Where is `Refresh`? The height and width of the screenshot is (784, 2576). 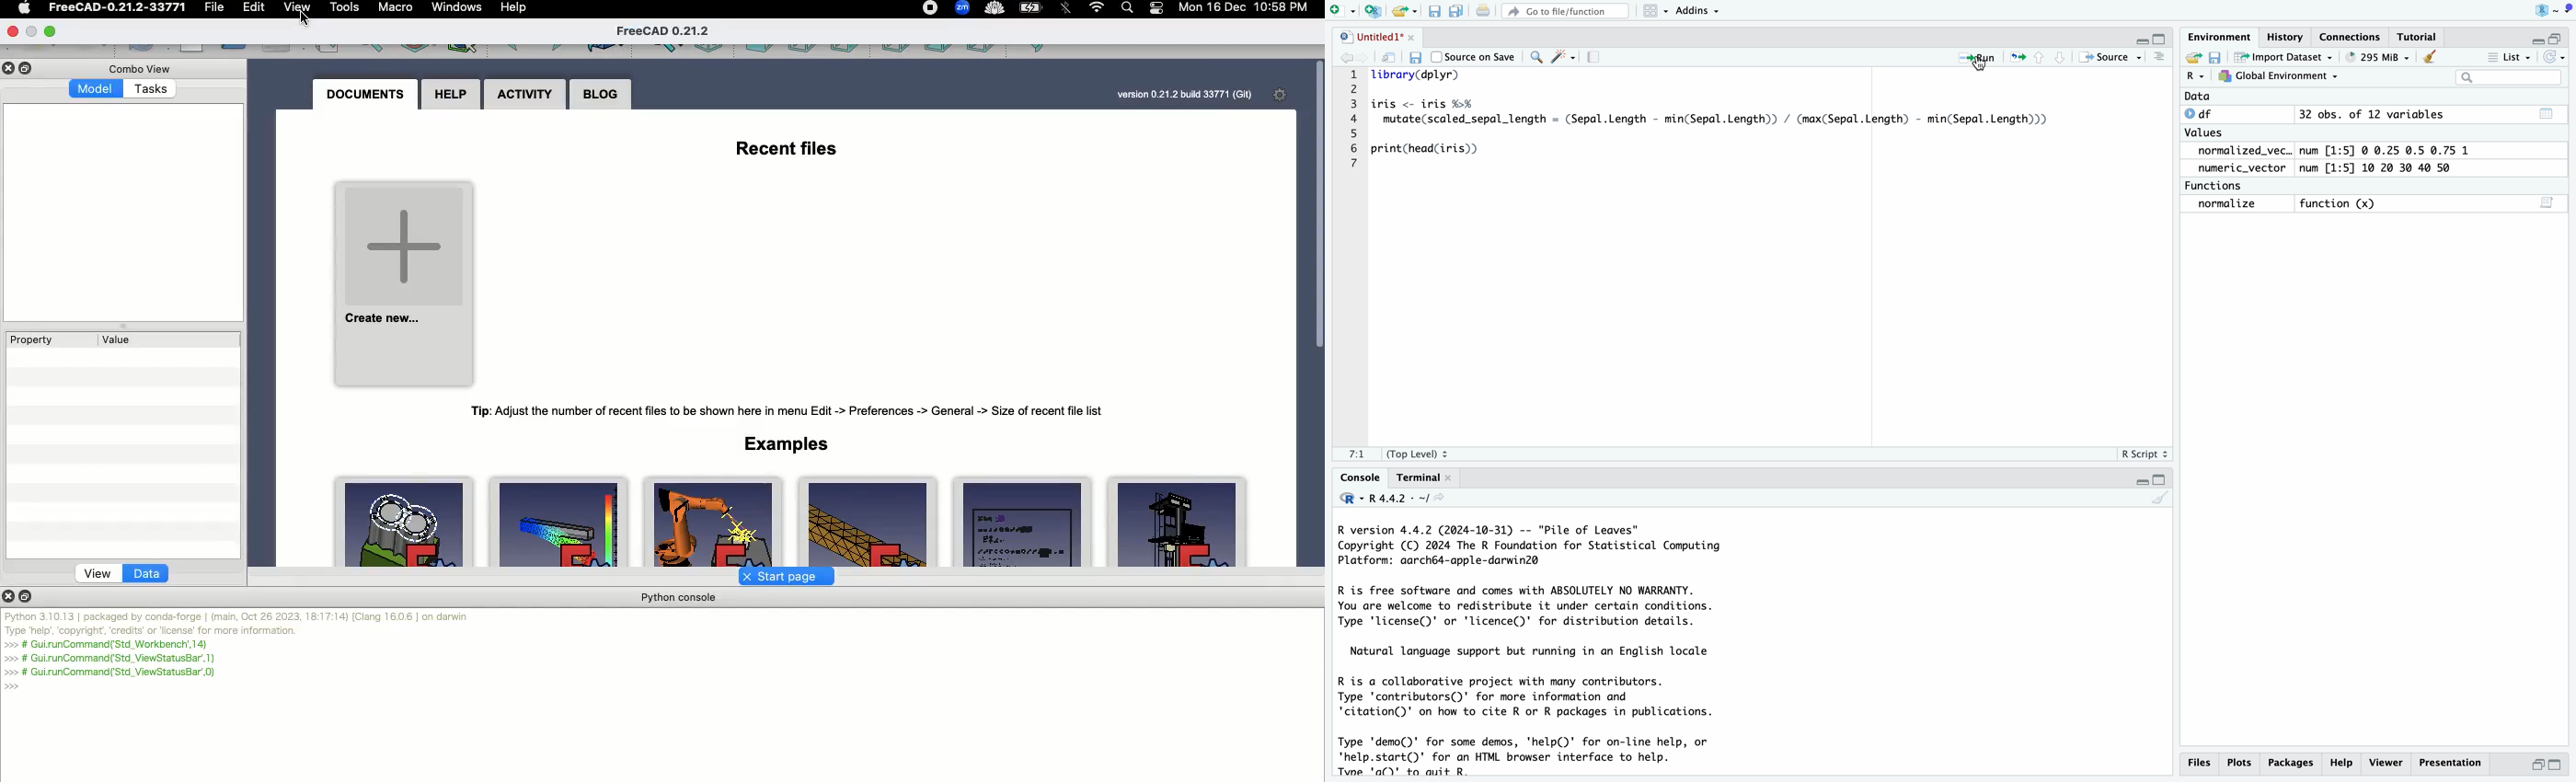 Refresh is located at coordinates (1390, 56).